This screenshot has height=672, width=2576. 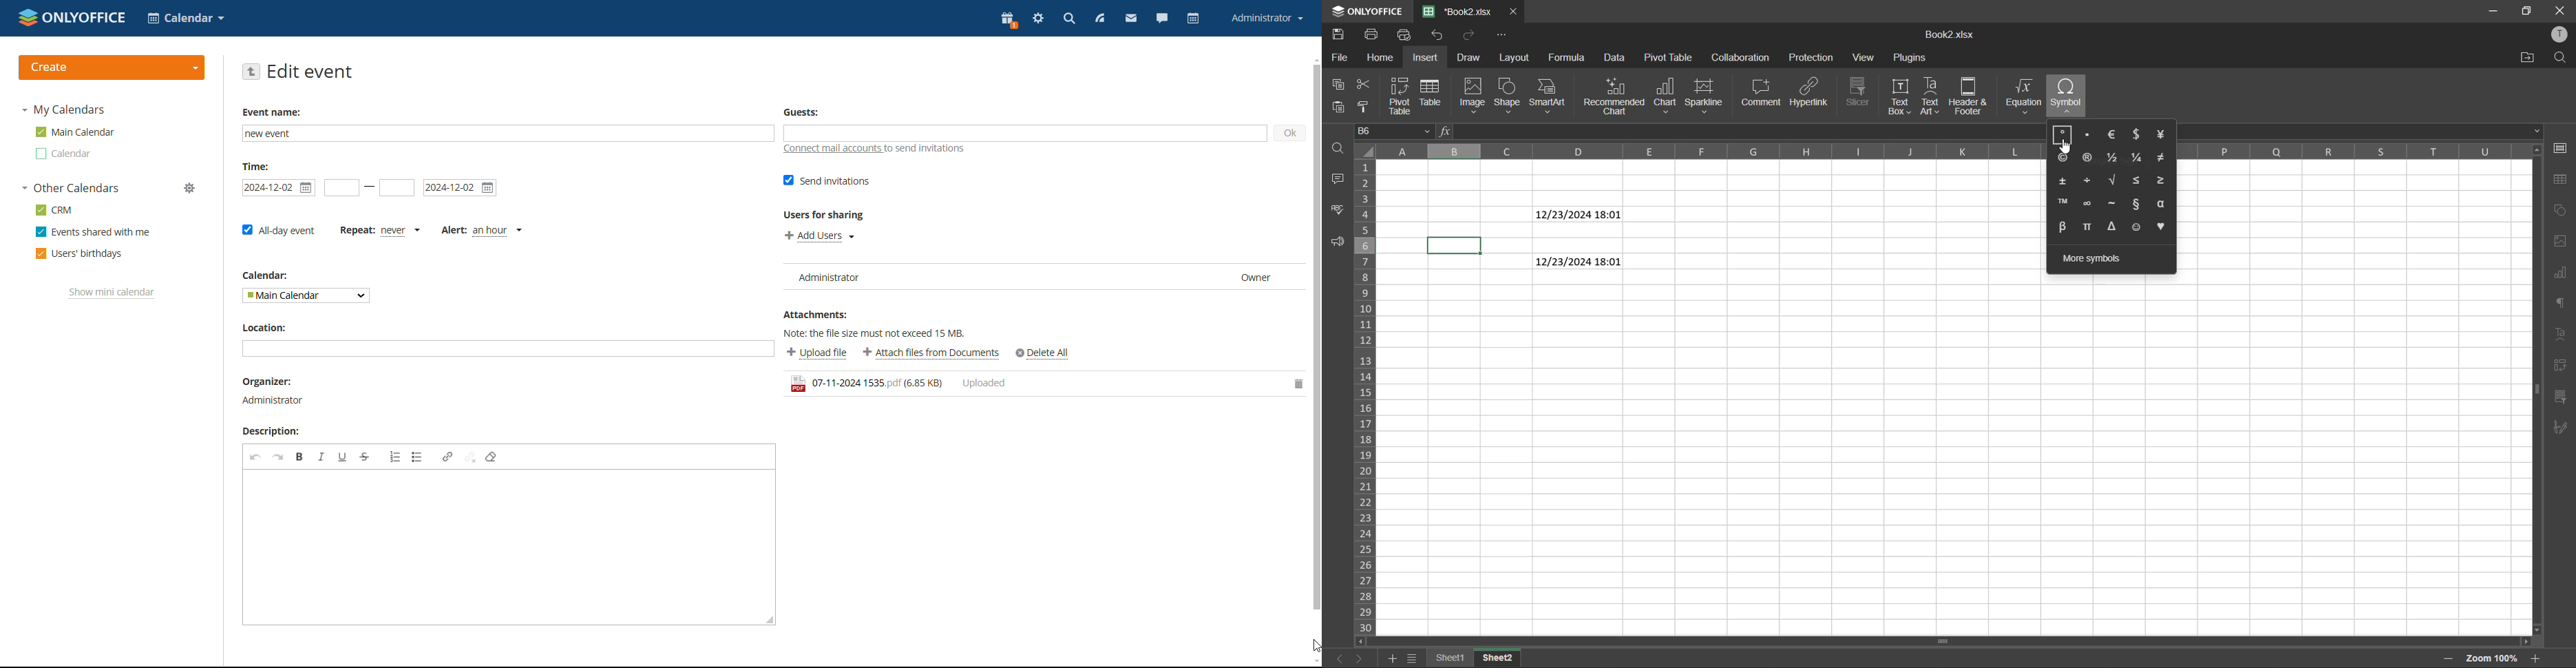 I want to click on image, so click(x=2560, y=241).